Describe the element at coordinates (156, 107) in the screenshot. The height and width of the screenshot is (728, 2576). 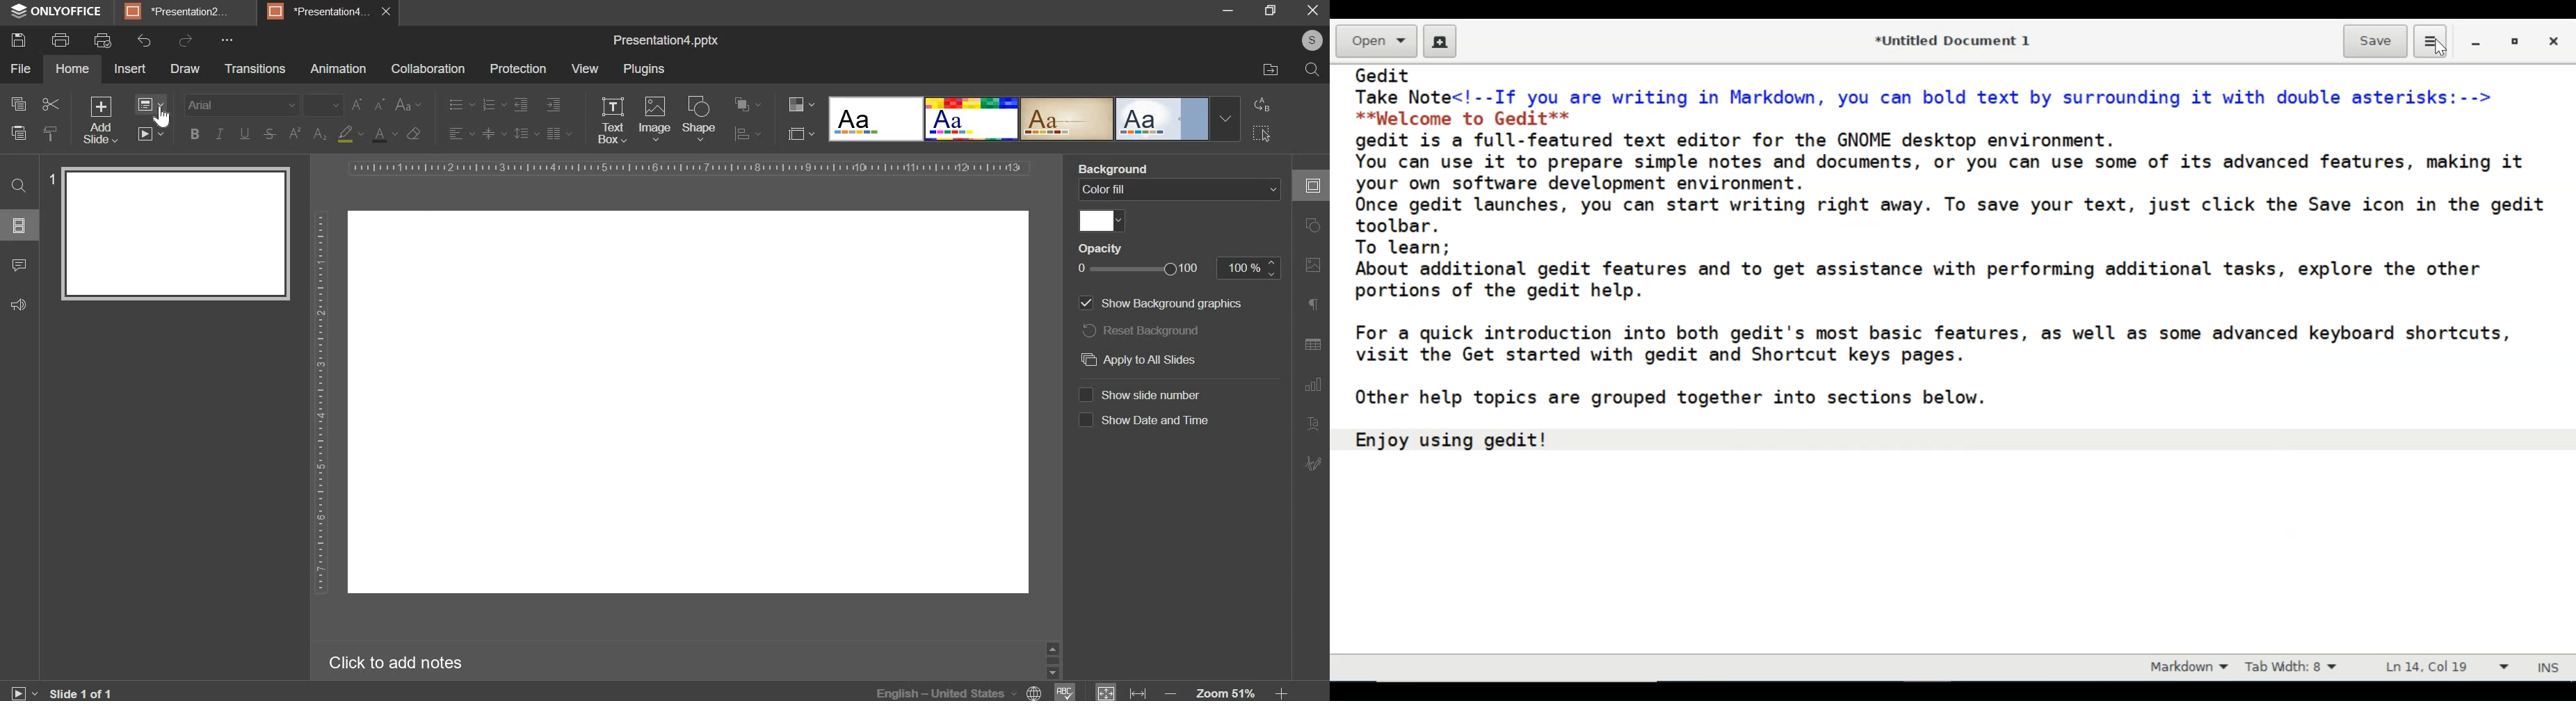
I see `change slide layout` at that location.